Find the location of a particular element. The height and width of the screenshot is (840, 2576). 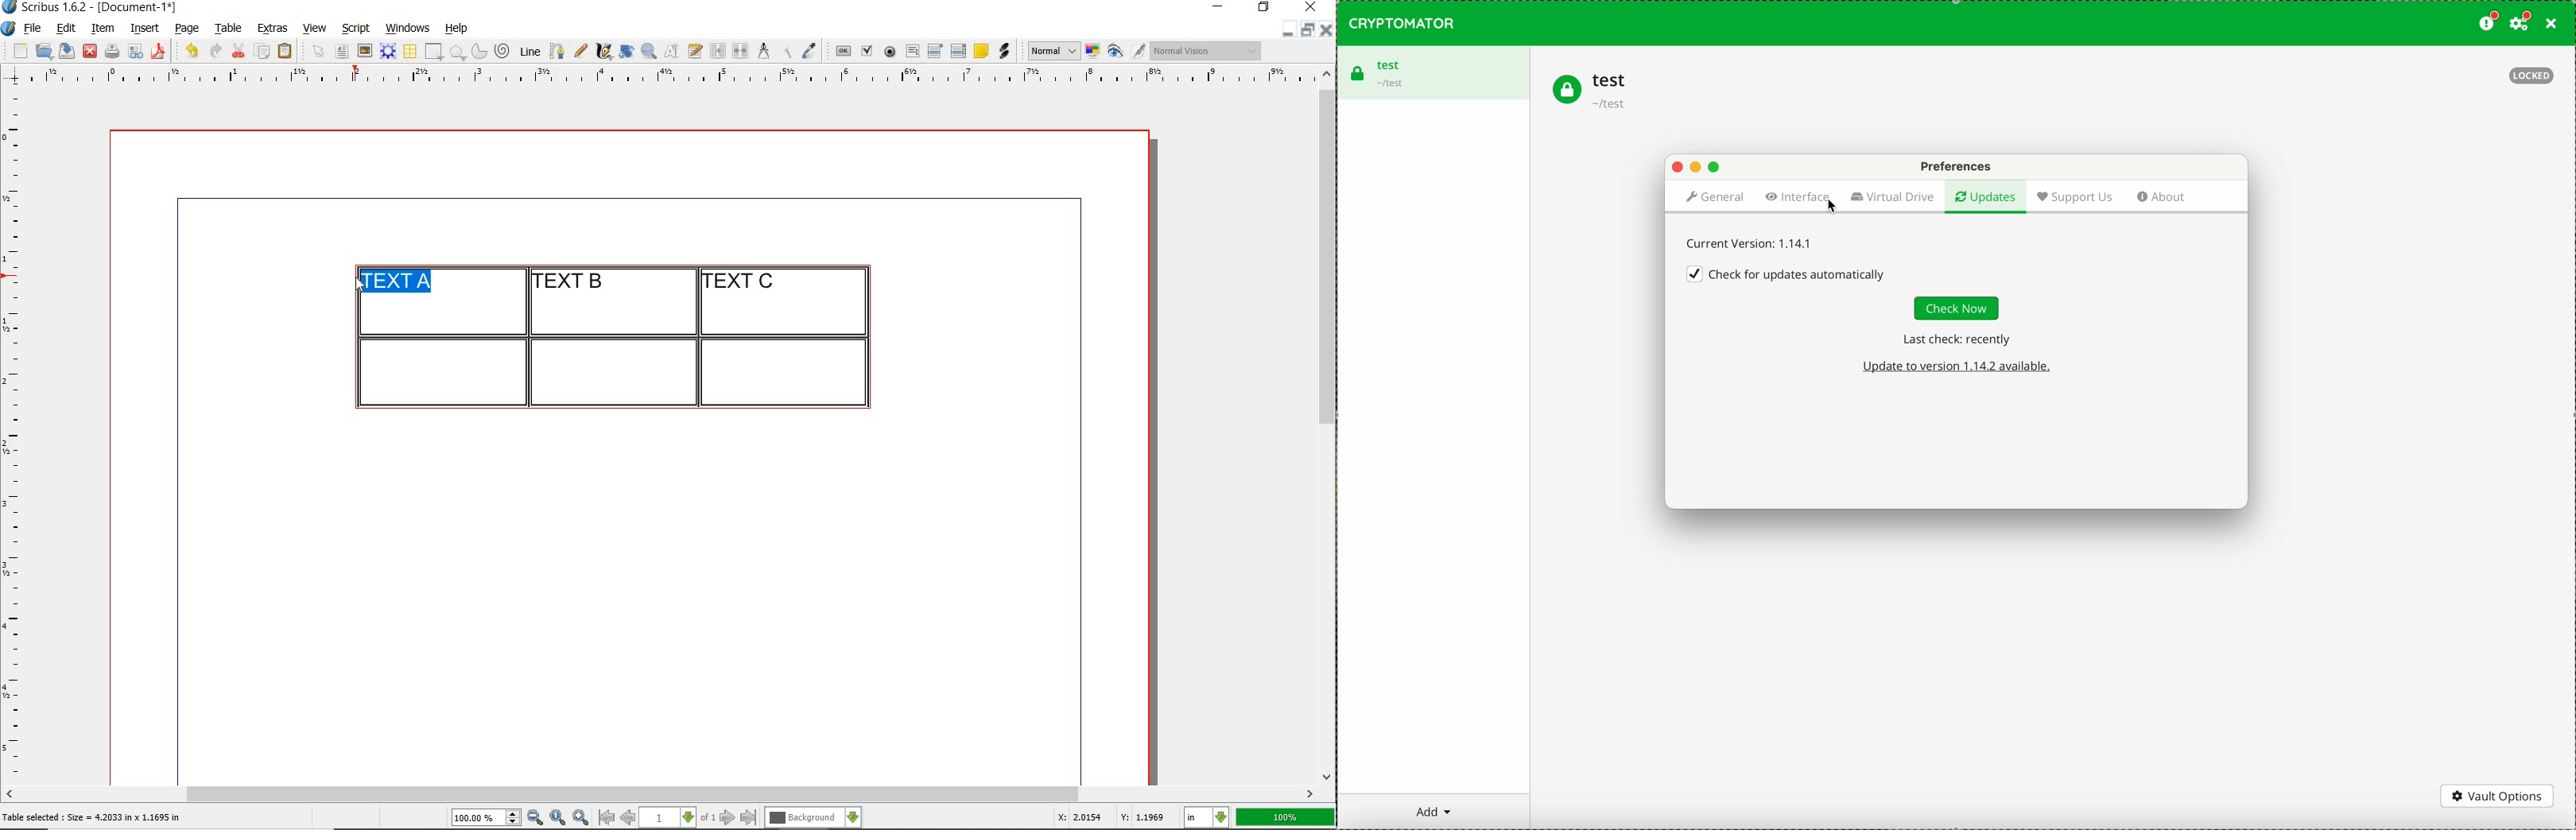

pdf push button is located at coordinates (844, 52).